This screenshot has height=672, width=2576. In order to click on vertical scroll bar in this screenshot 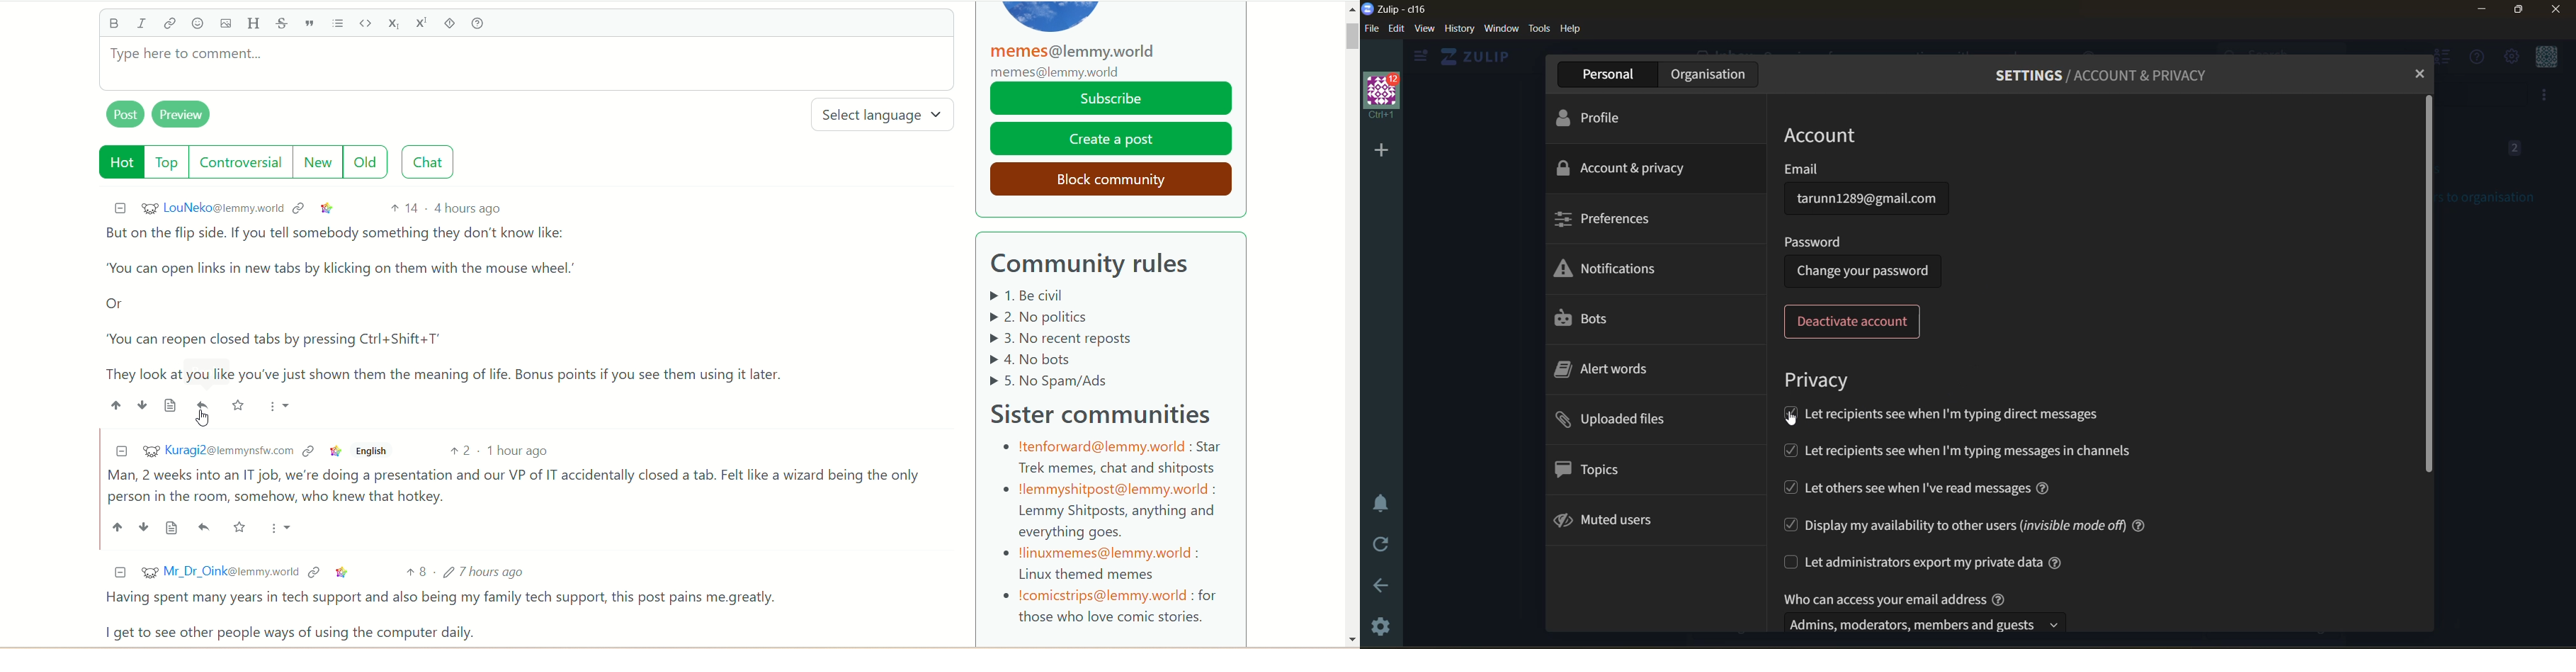, I will do `click(2426, 286)`.